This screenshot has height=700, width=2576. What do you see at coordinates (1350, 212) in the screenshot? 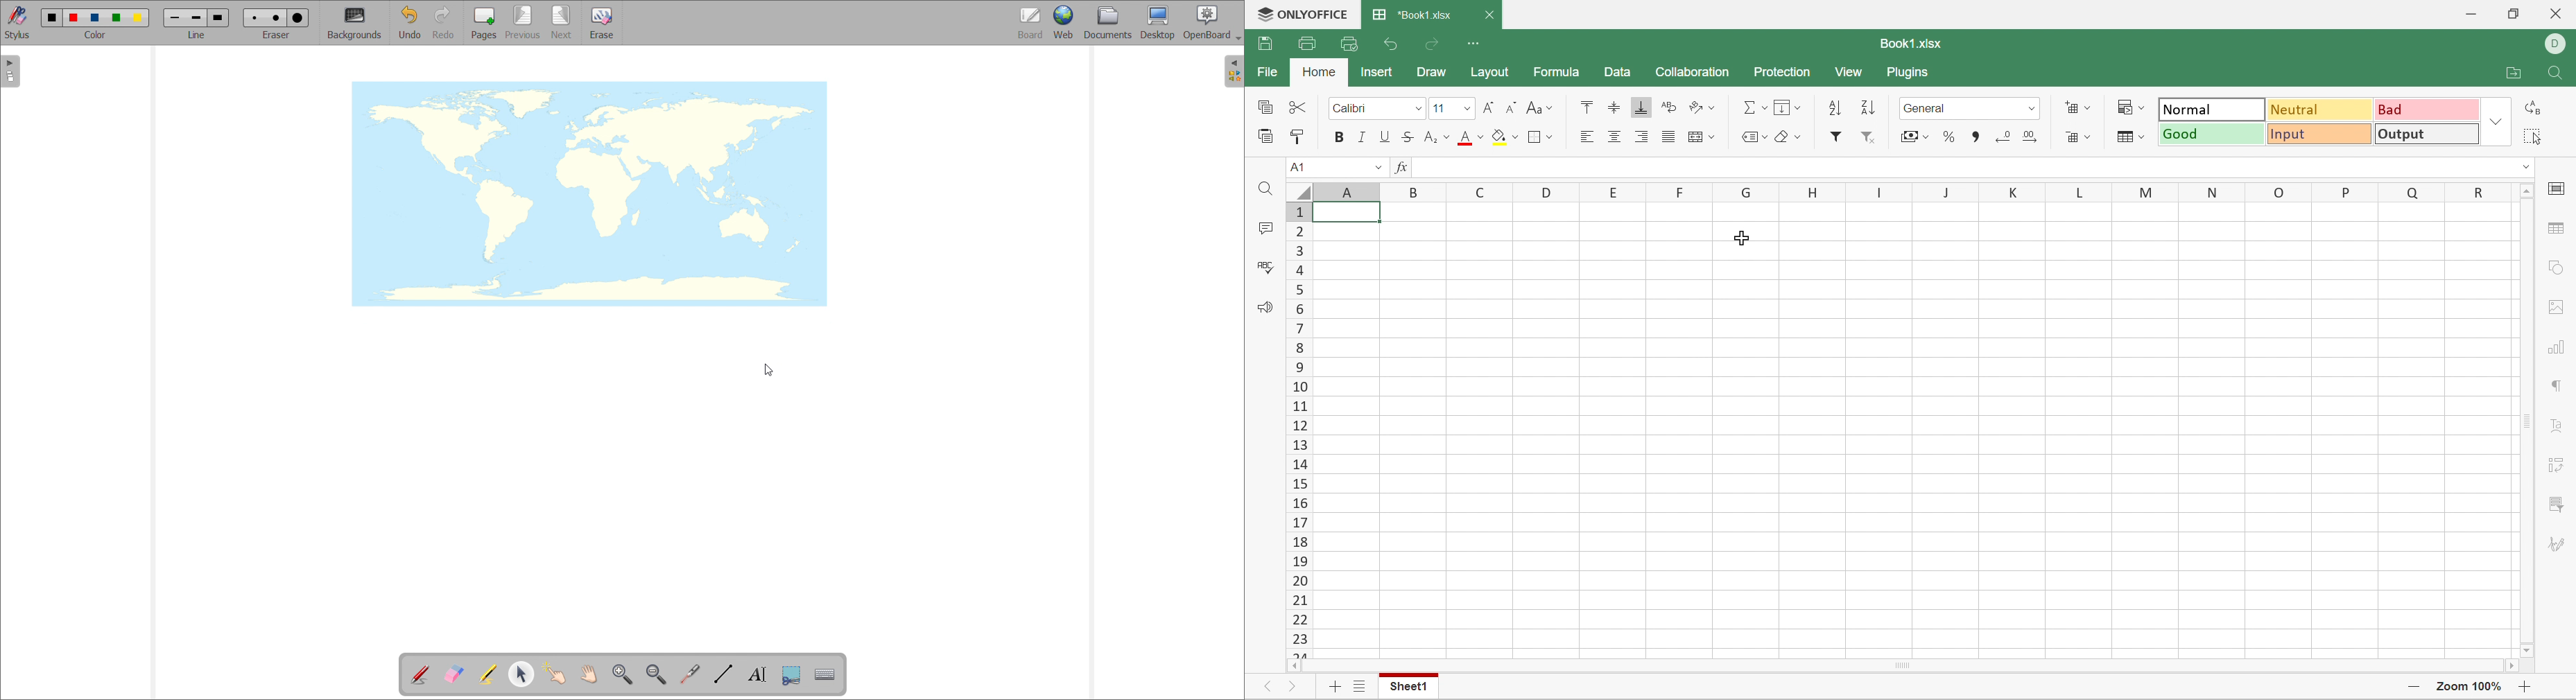
I see `Cell A1 highlighted` at bounding box center [1350, 212].